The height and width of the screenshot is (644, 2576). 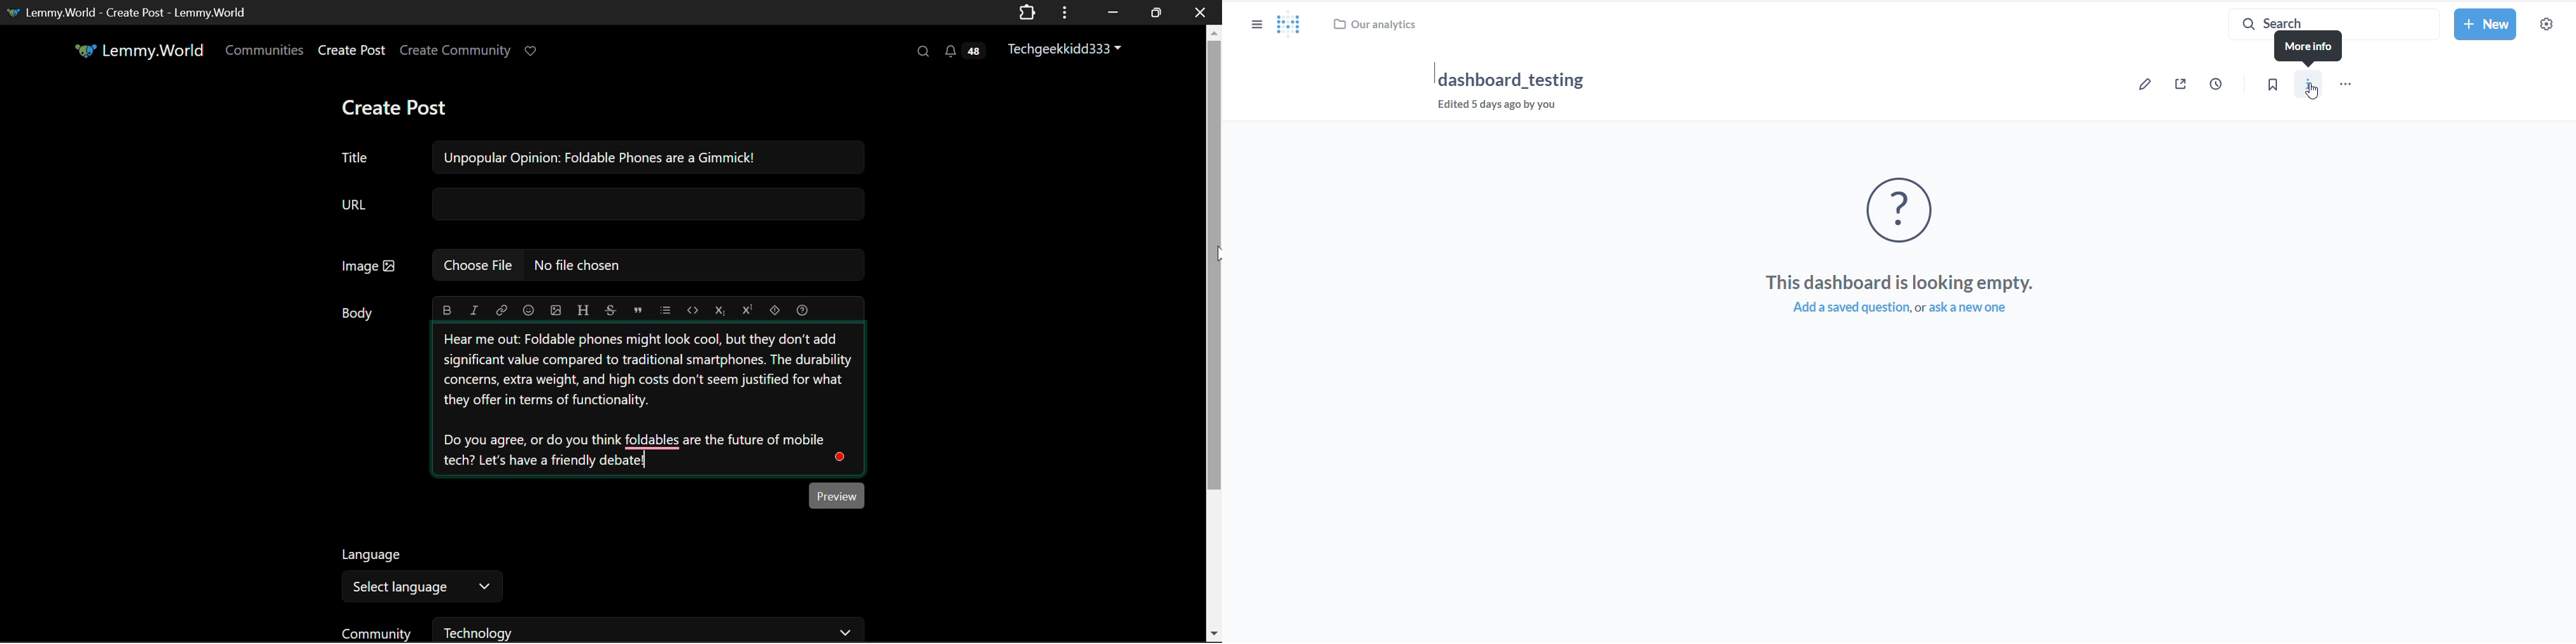 What do you see at coordinates (583, 308) in the screenshot?
I see `header` at bounding box center [583, 308].